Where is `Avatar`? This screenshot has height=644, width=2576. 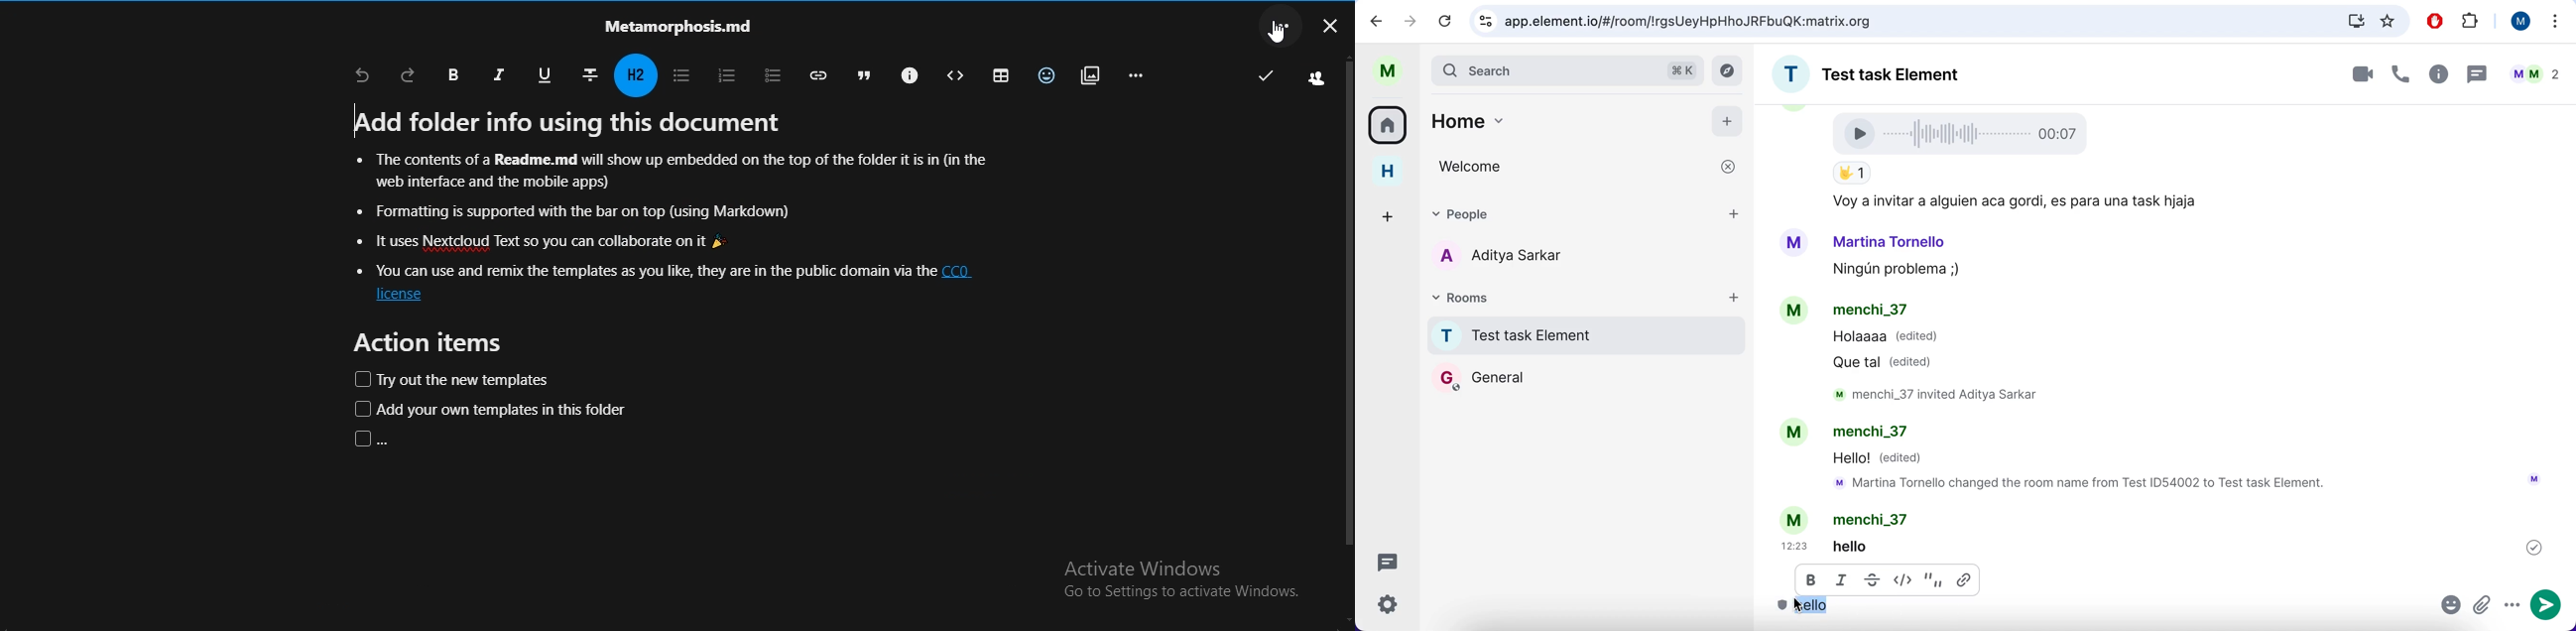 Avatar is located at coordinates (1794, 243).